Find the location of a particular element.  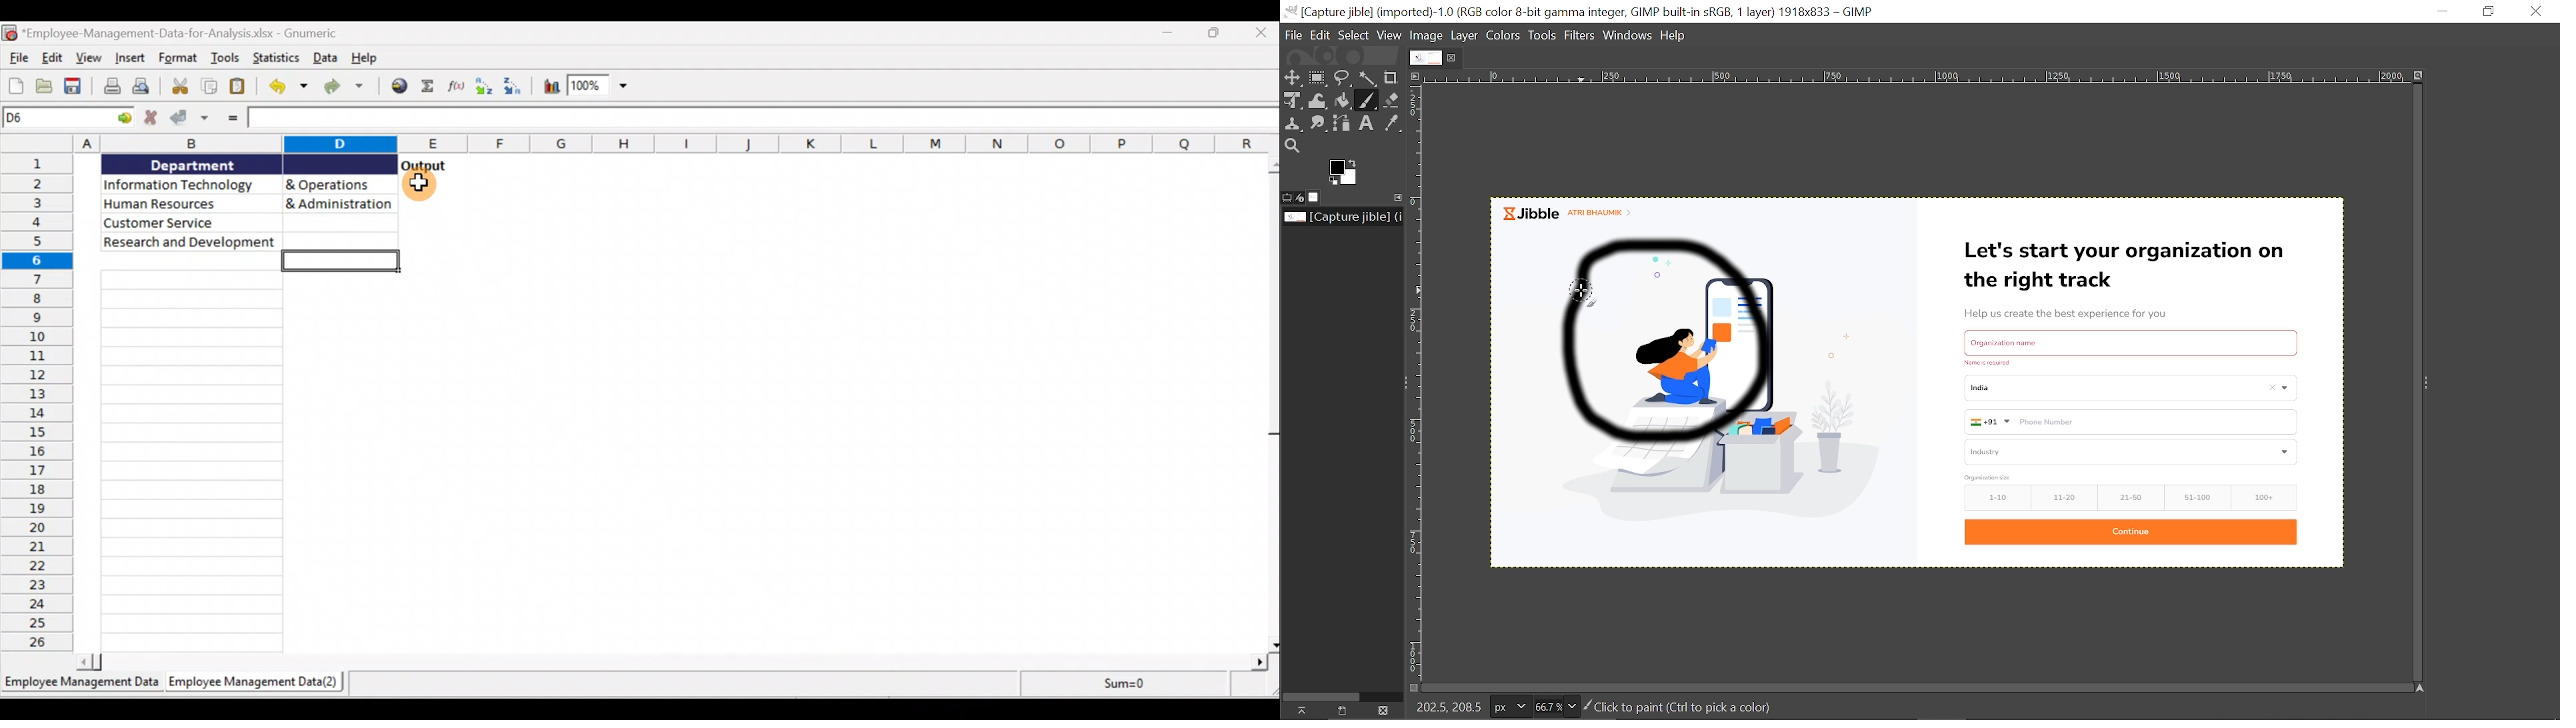

Edit is located at coordinates (1322, 36).